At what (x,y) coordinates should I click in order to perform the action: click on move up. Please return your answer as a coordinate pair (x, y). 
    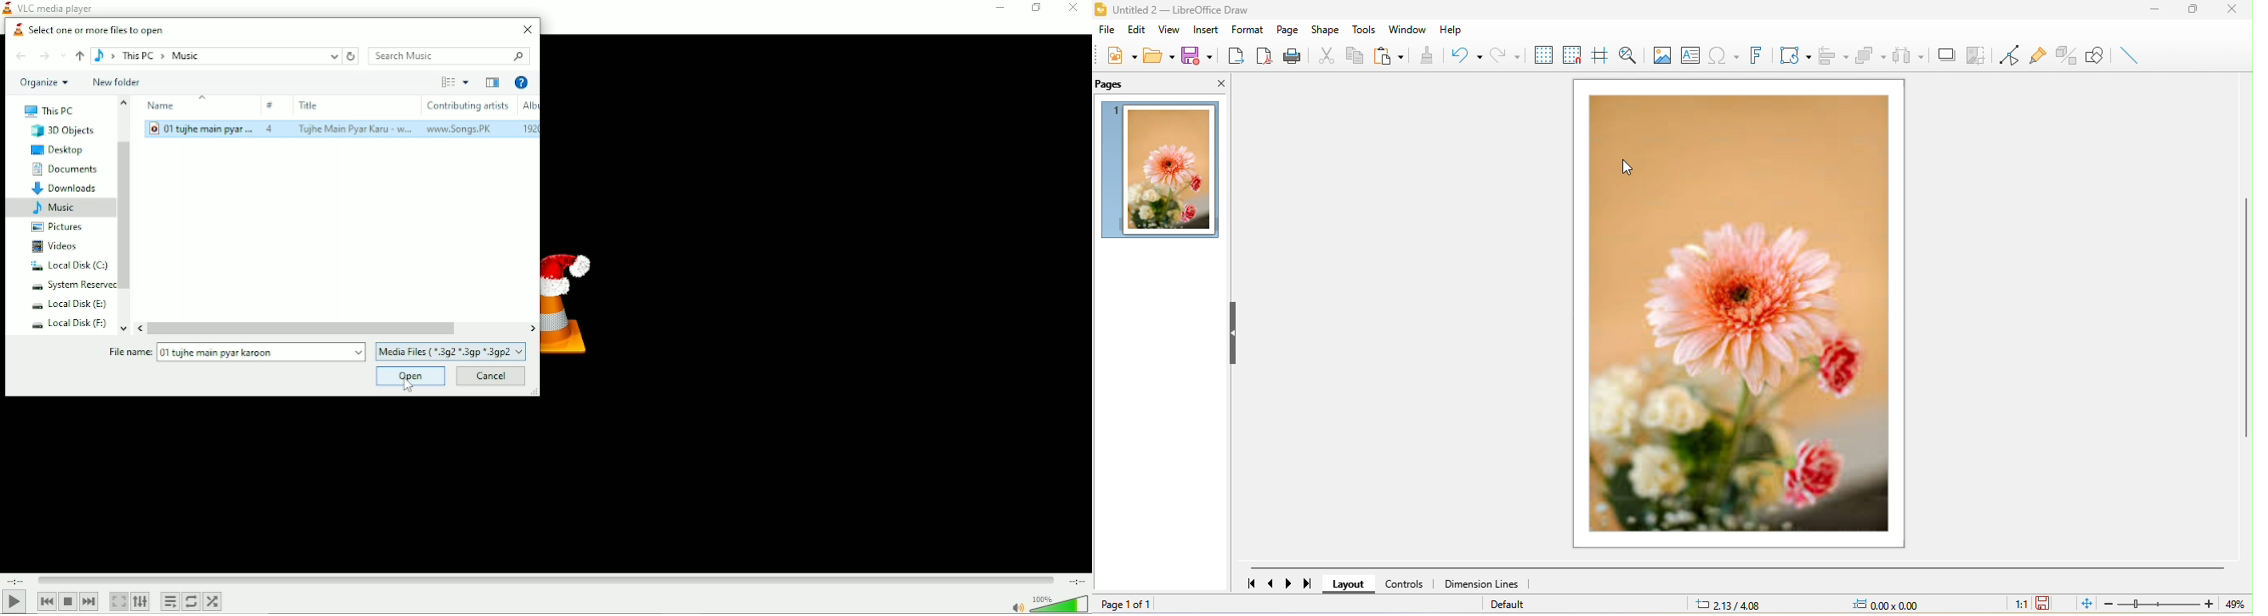
    Looking at the image, I should click on (125, 102).